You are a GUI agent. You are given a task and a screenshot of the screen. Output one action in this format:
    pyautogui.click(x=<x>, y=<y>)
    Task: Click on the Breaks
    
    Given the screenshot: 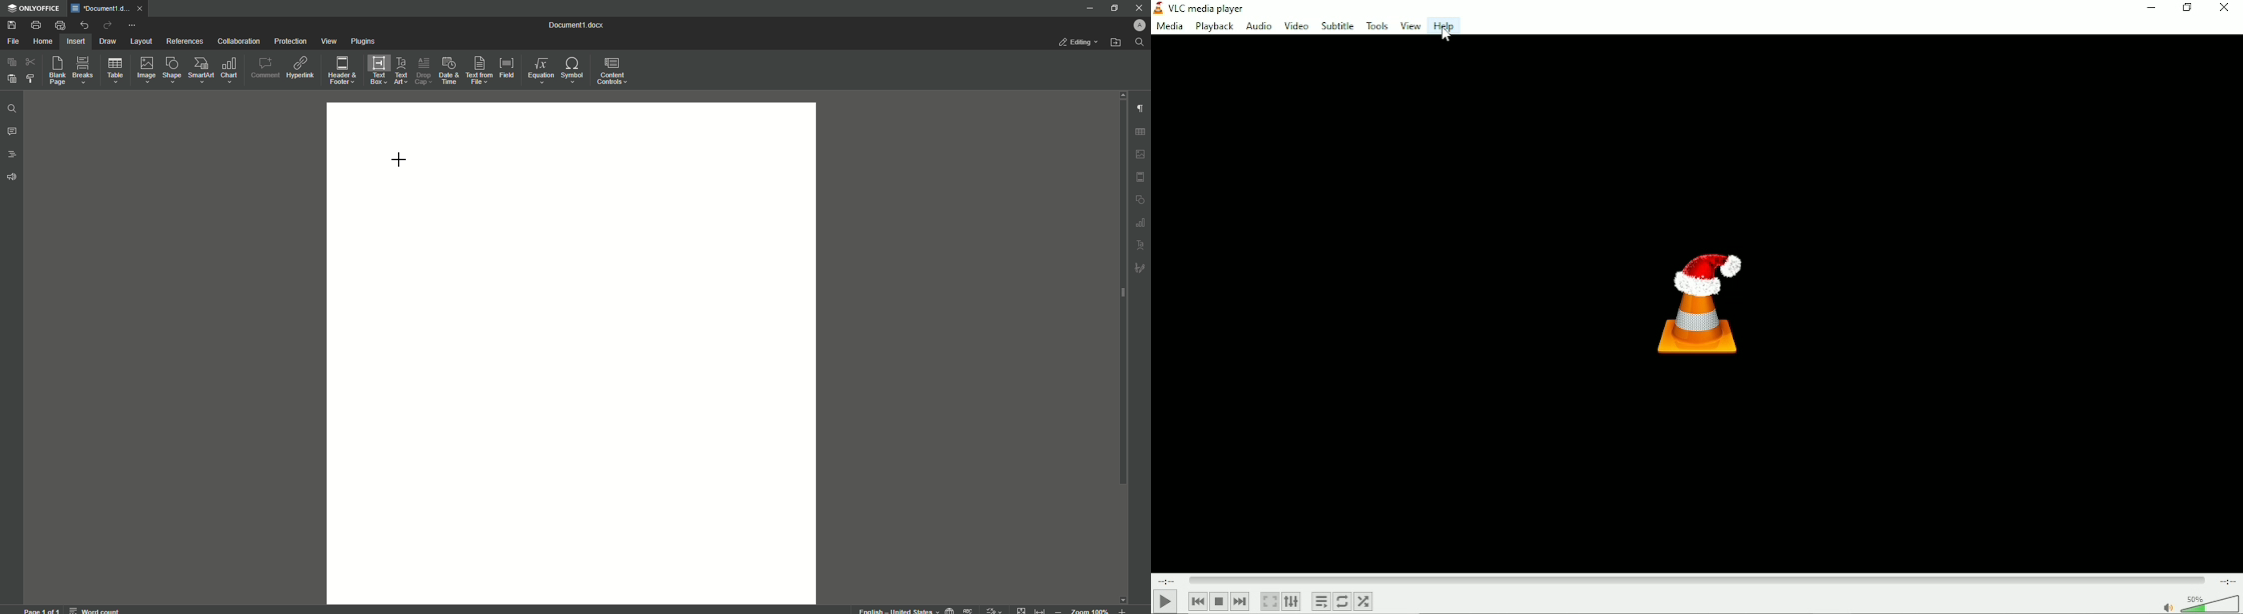 What is the action you would take?
    pyautogui.click(x=83, y=71)
    